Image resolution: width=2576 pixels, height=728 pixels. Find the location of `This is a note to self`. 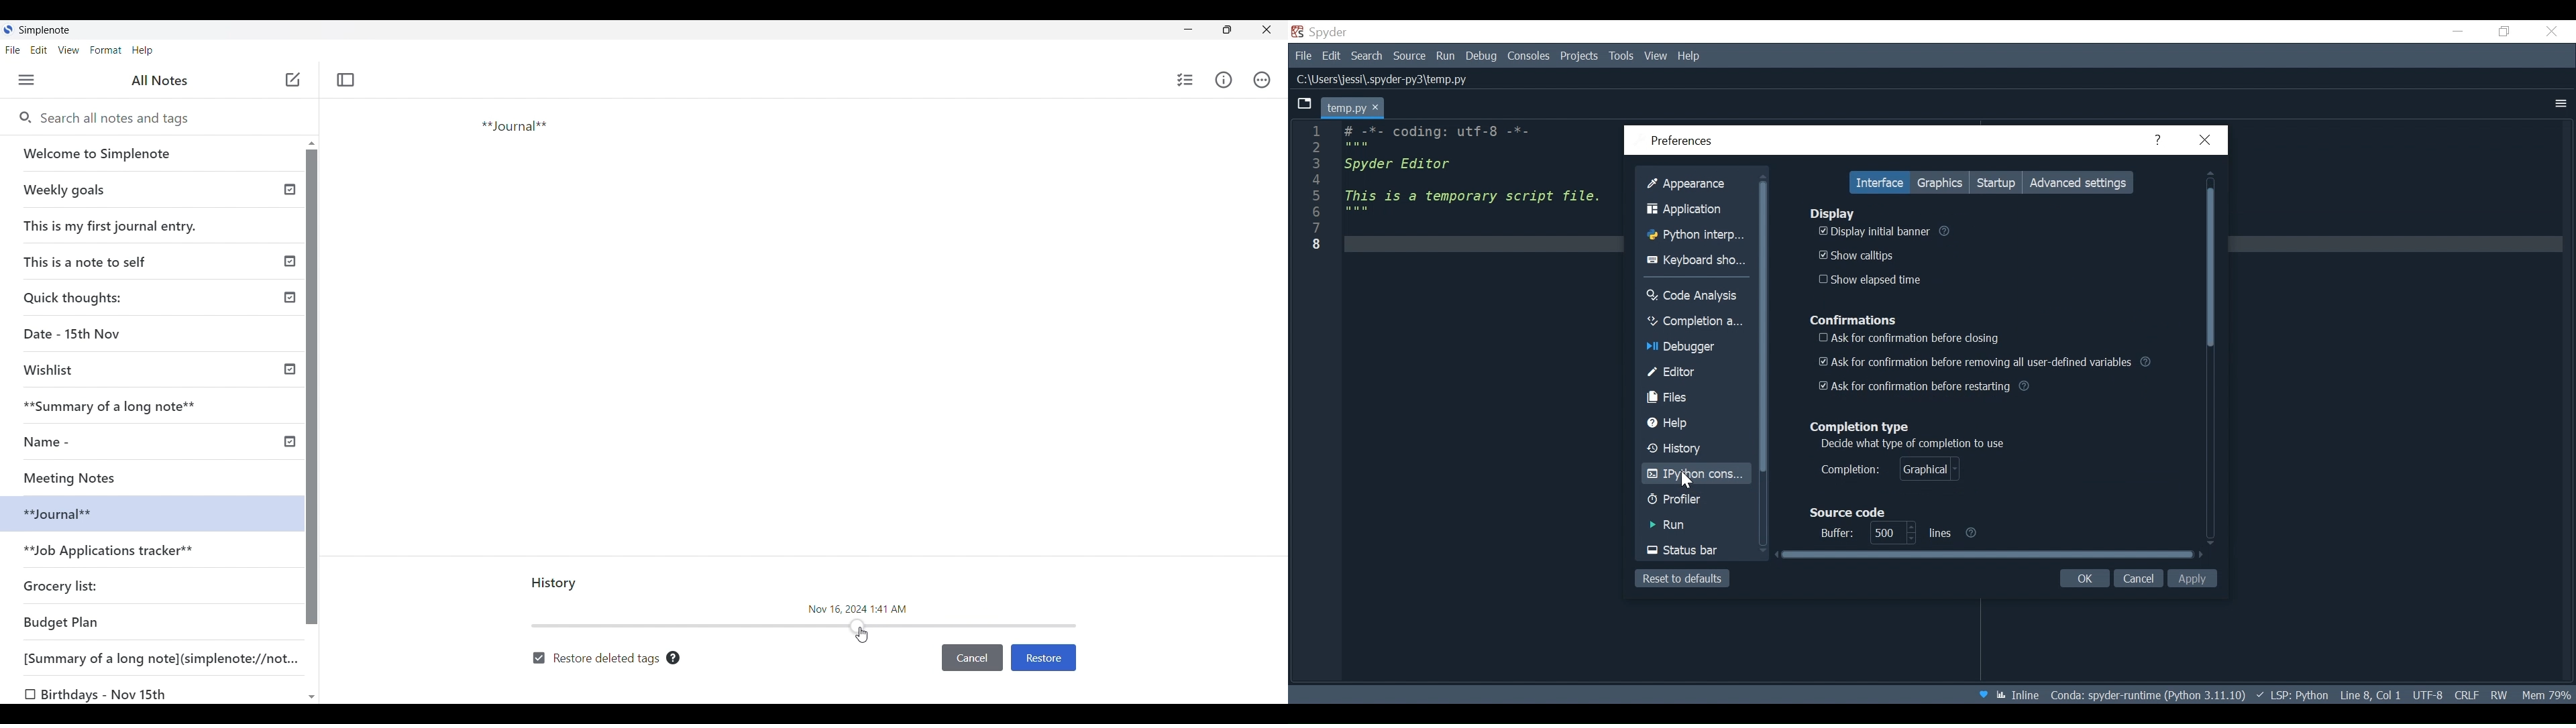

This is a note to self is located at coordinates (90, 261).